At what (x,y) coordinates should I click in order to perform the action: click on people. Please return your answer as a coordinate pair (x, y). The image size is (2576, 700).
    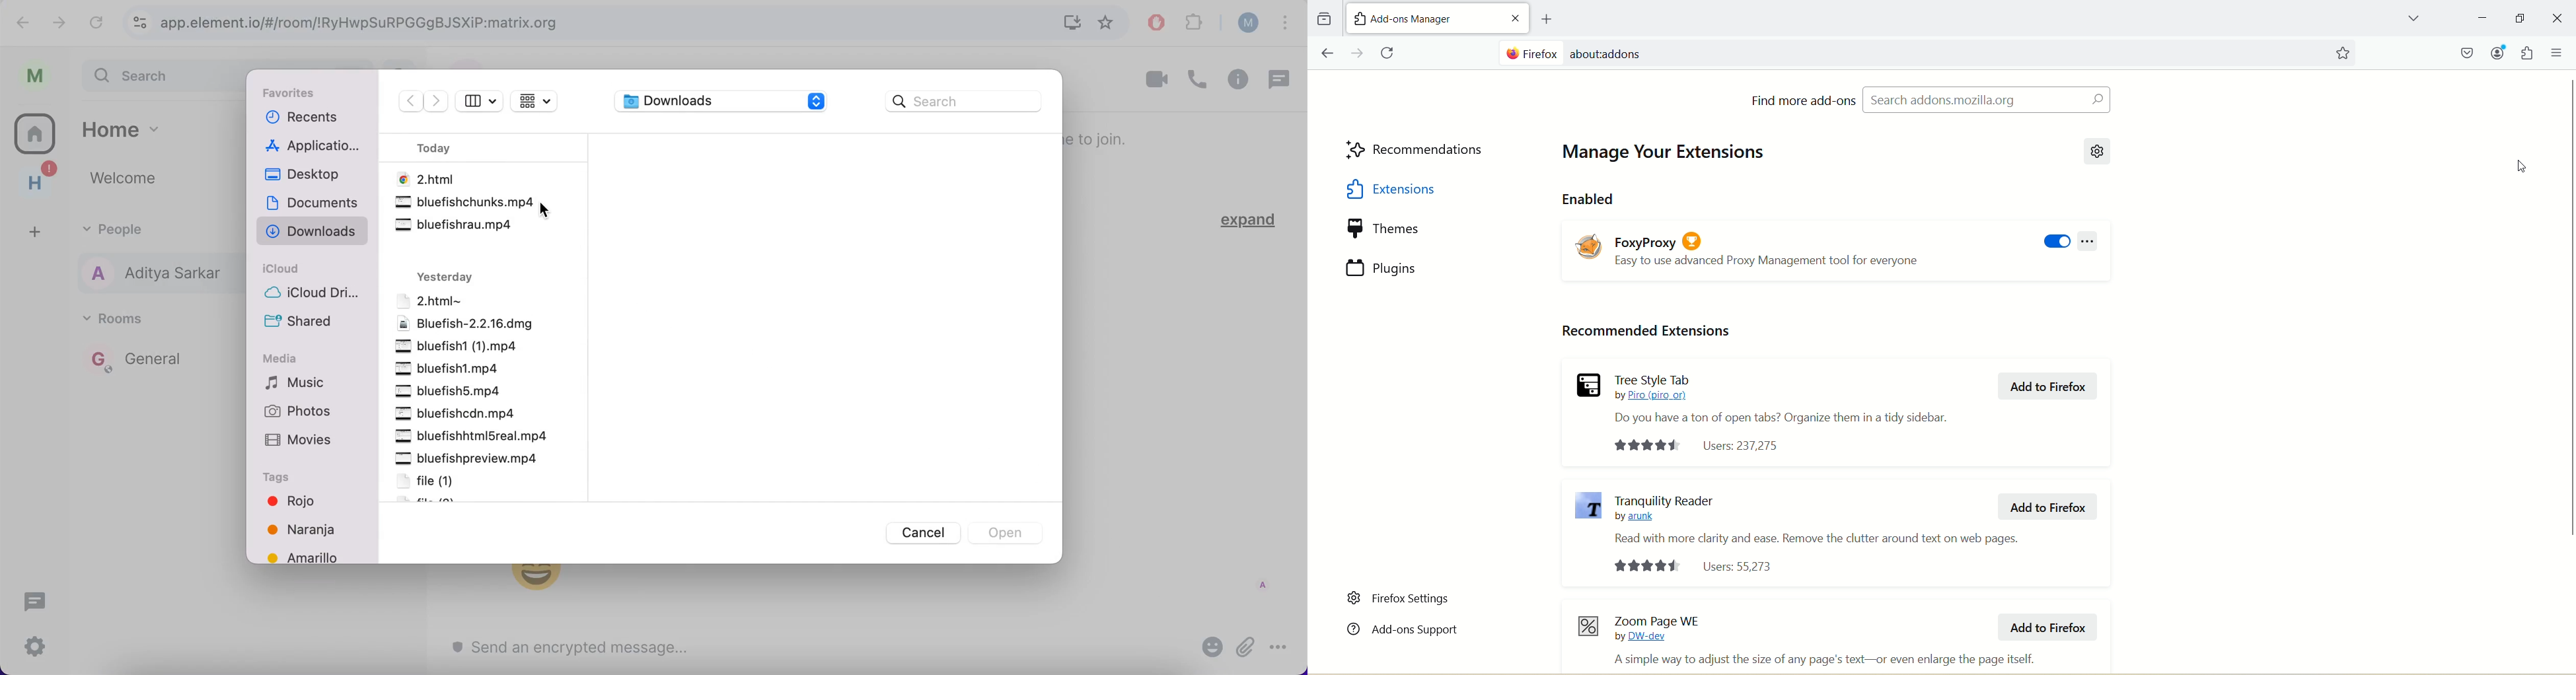
    Looking at the image, I should click on (146, 227).